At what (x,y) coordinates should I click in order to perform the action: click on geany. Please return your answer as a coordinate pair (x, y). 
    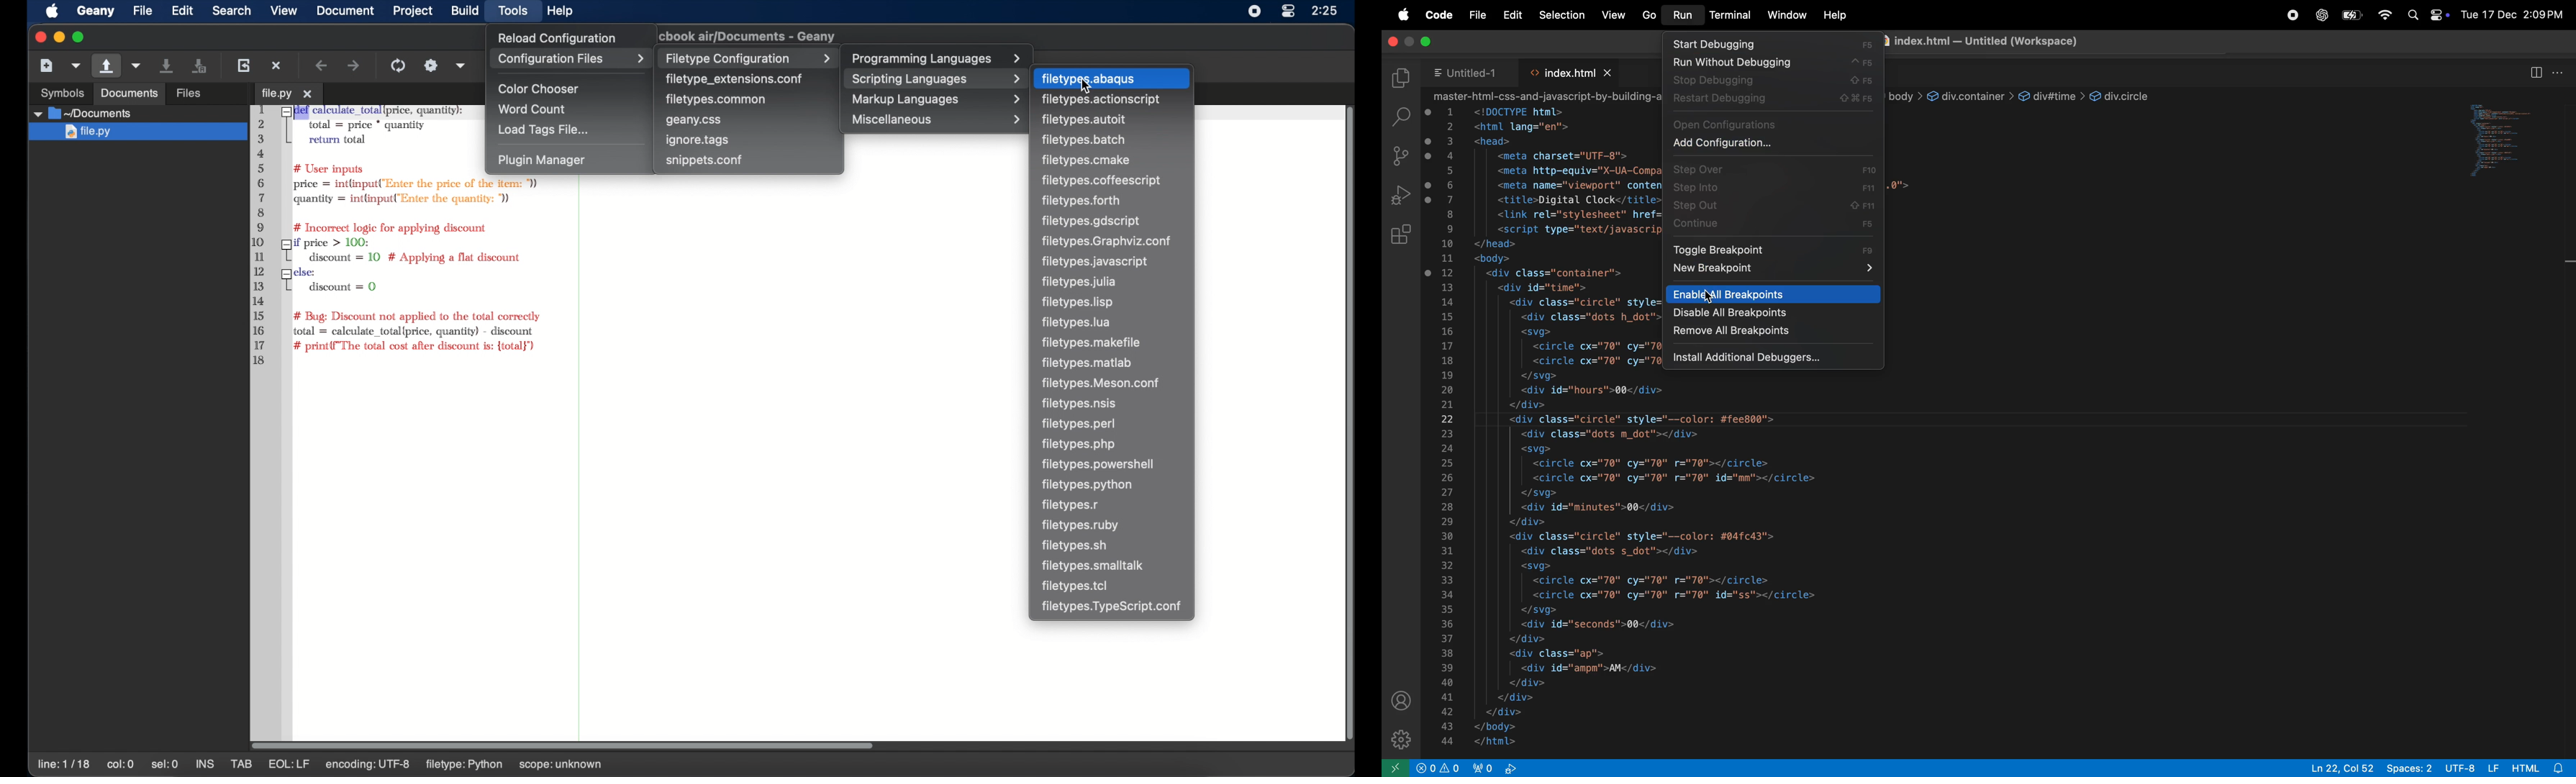
    Looking at the image, I should click on (96, 12).